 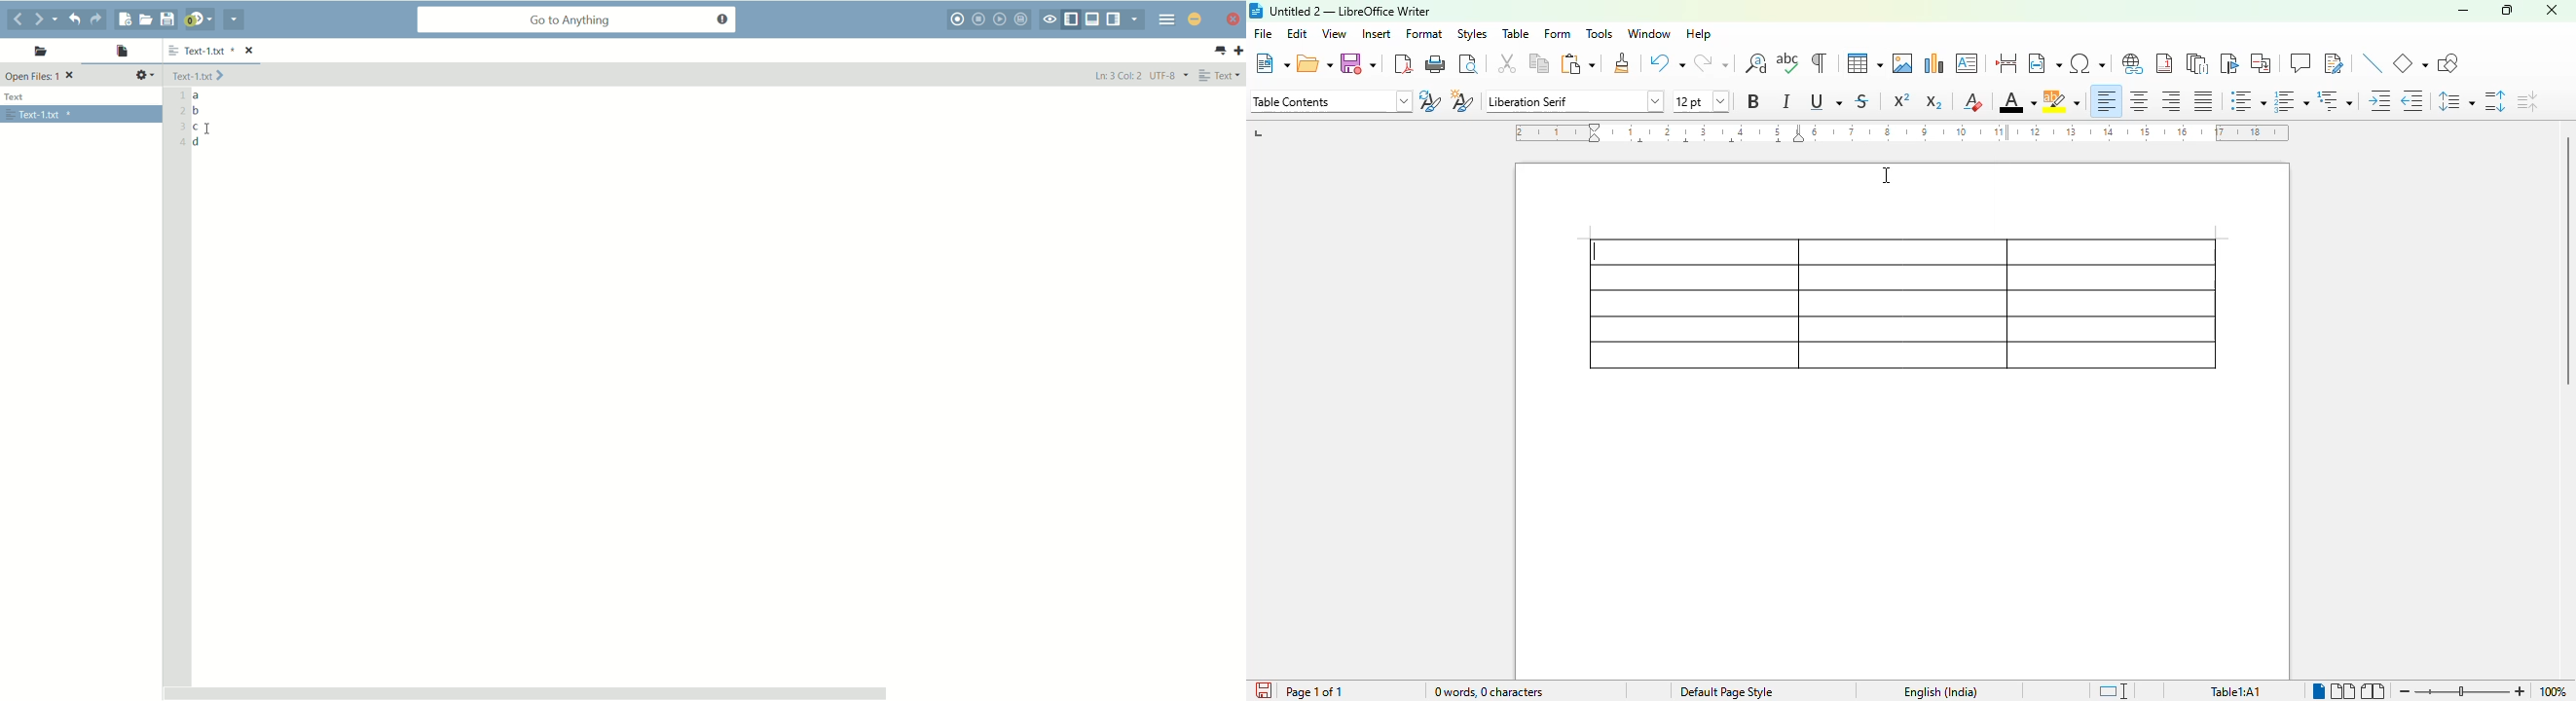 I want to click on styles, so click(x=1472, y=35).